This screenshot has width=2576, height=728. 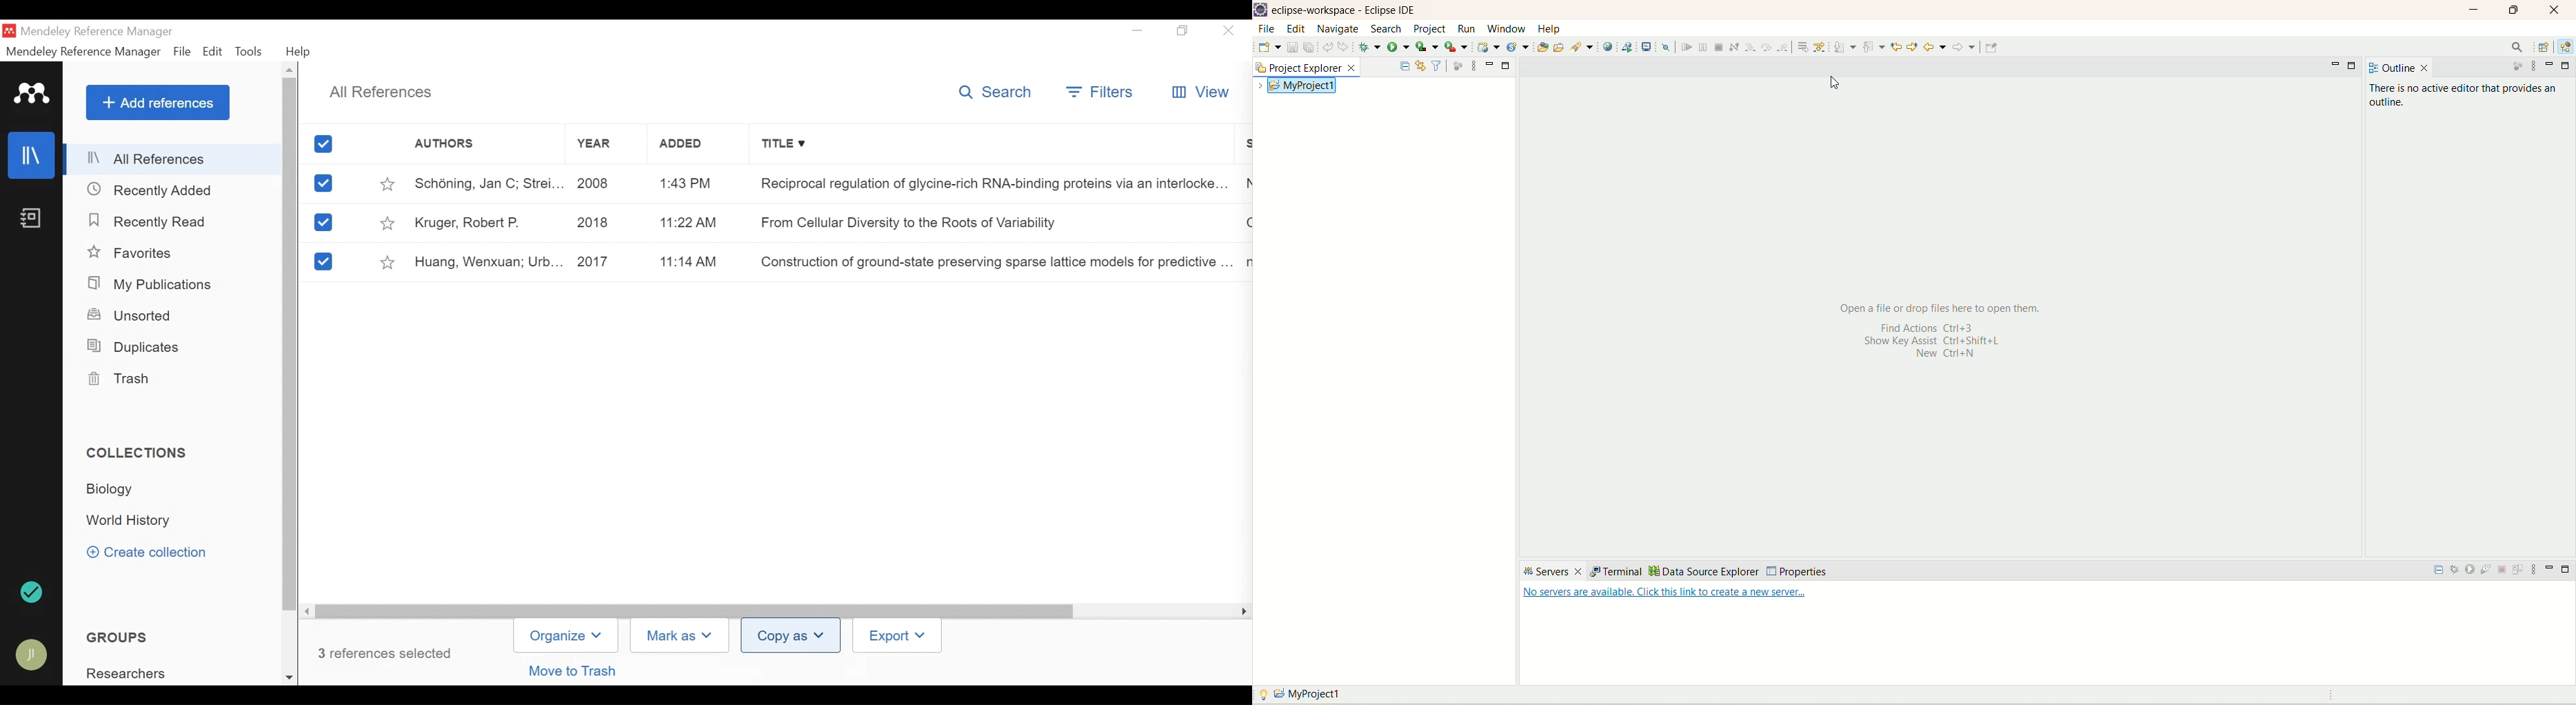 What do you see at coordinates (249, 52) in the screenshot?
I see `Tools` at bounding box center [249, 52].